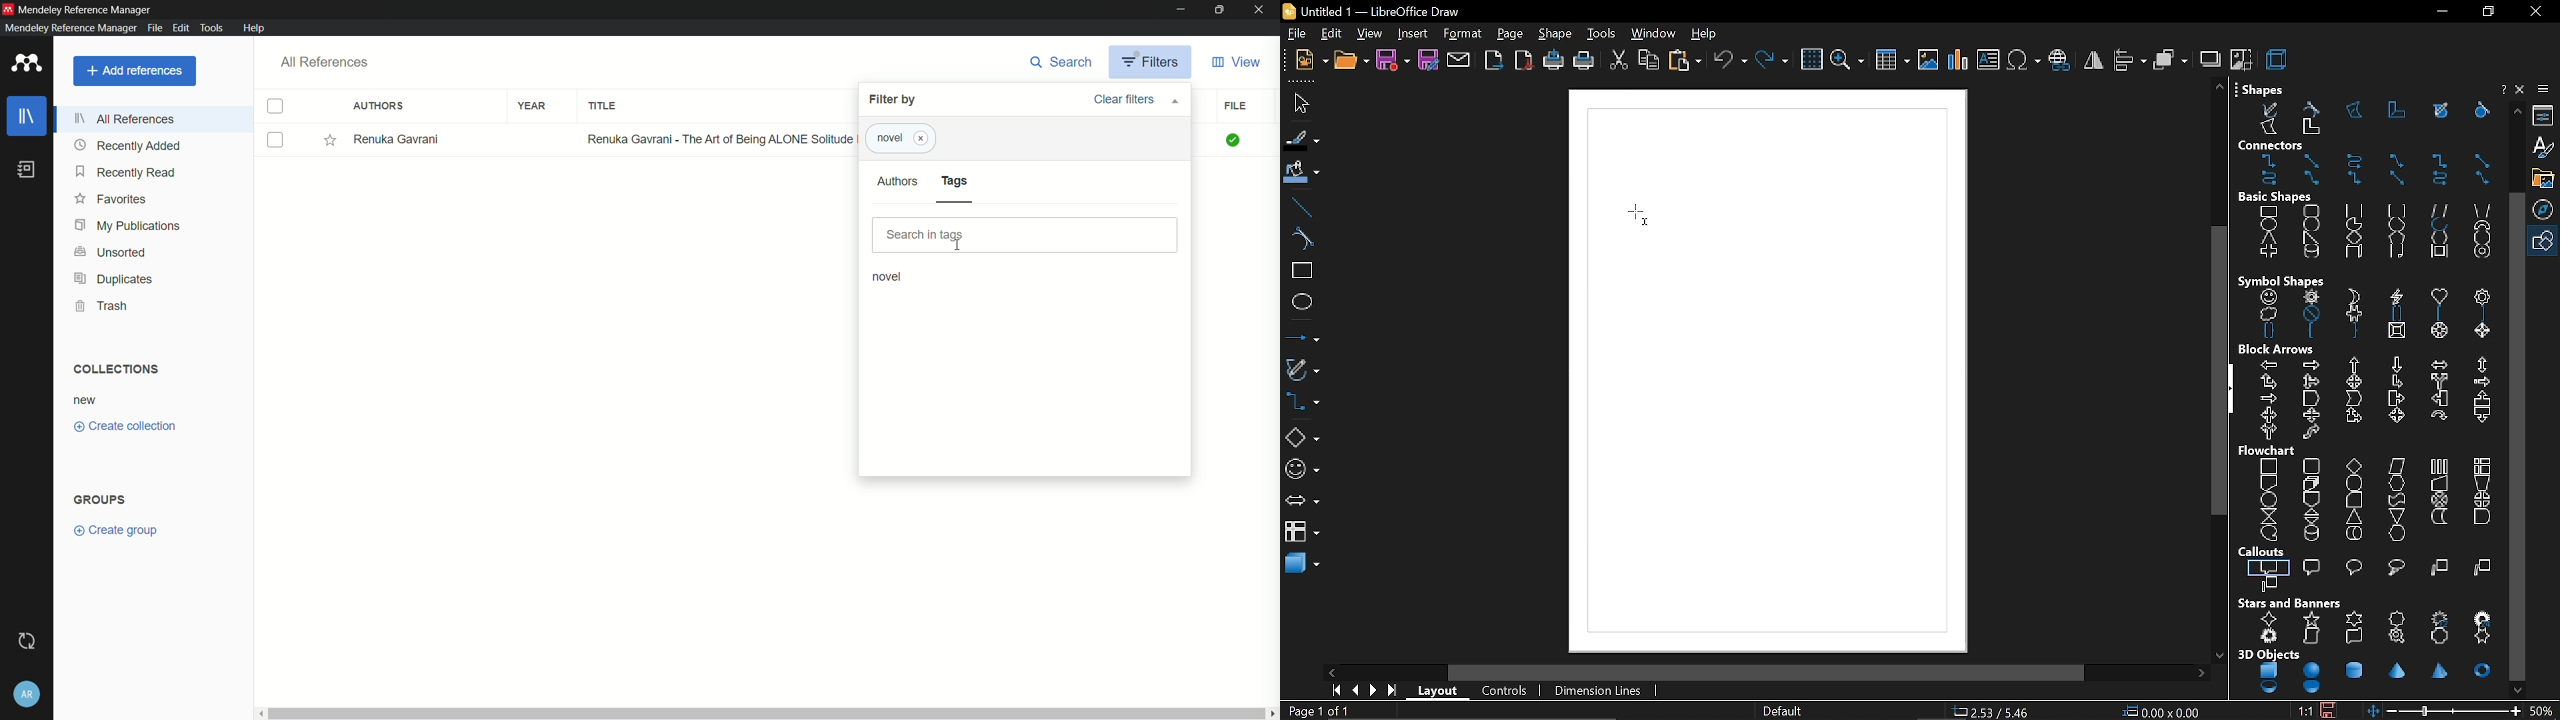 Image resolution: width=2576 pixels, height=728 pixels. I want to click on layout, so click(1436, 691).